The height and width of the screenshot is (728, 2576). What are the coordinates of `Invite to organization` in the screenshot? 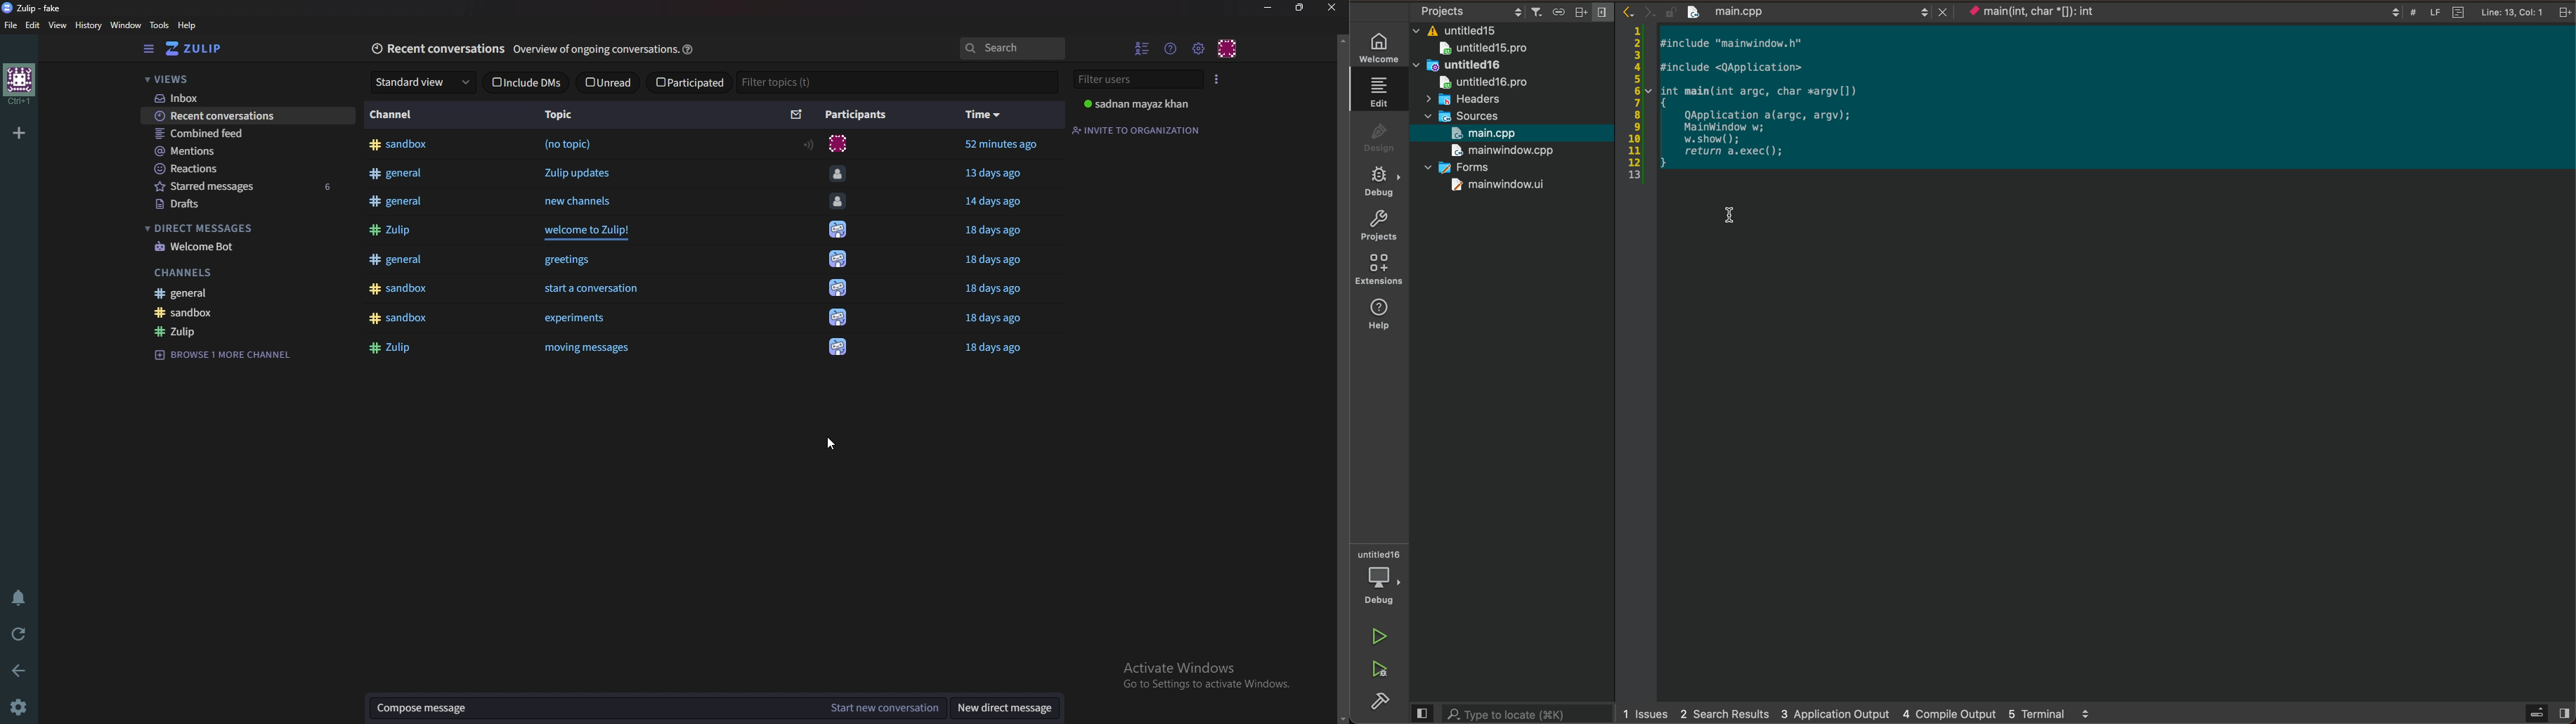 It's located at (1136, 131).